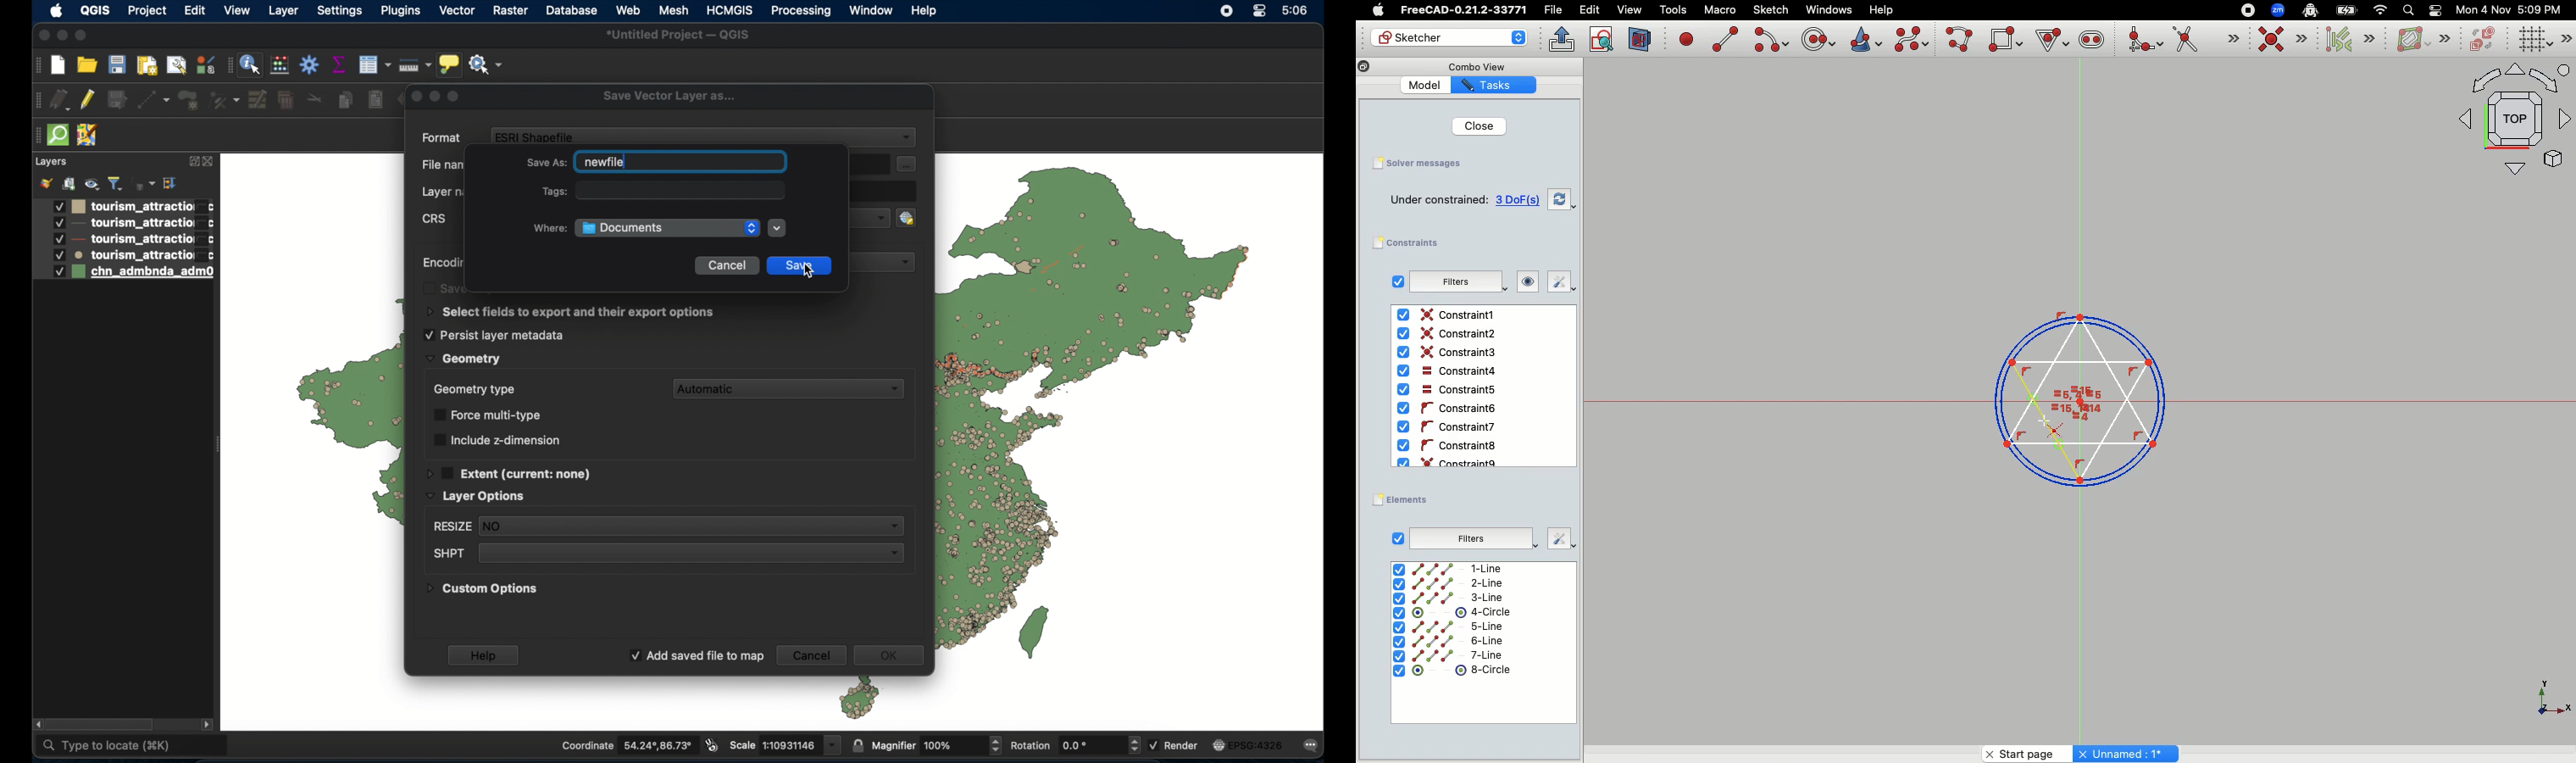 Image resolution: width=2576 pixels, height=784 pixels. I want to click on view, so click(238, 11).